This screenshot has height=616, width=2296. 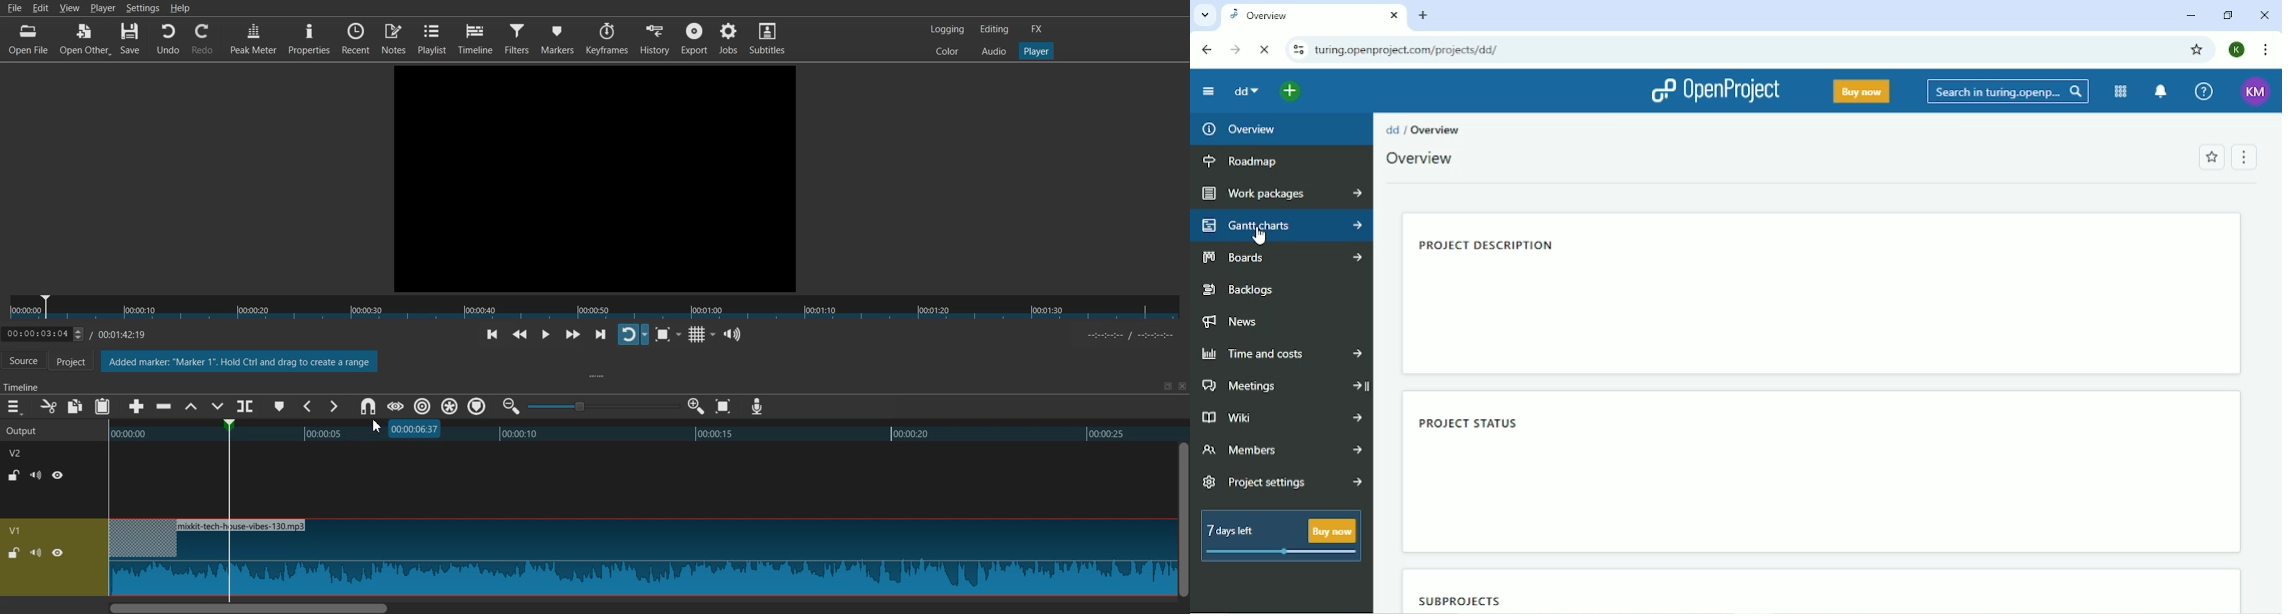 I want to click on Buy now, so click(x=1861, y=91).